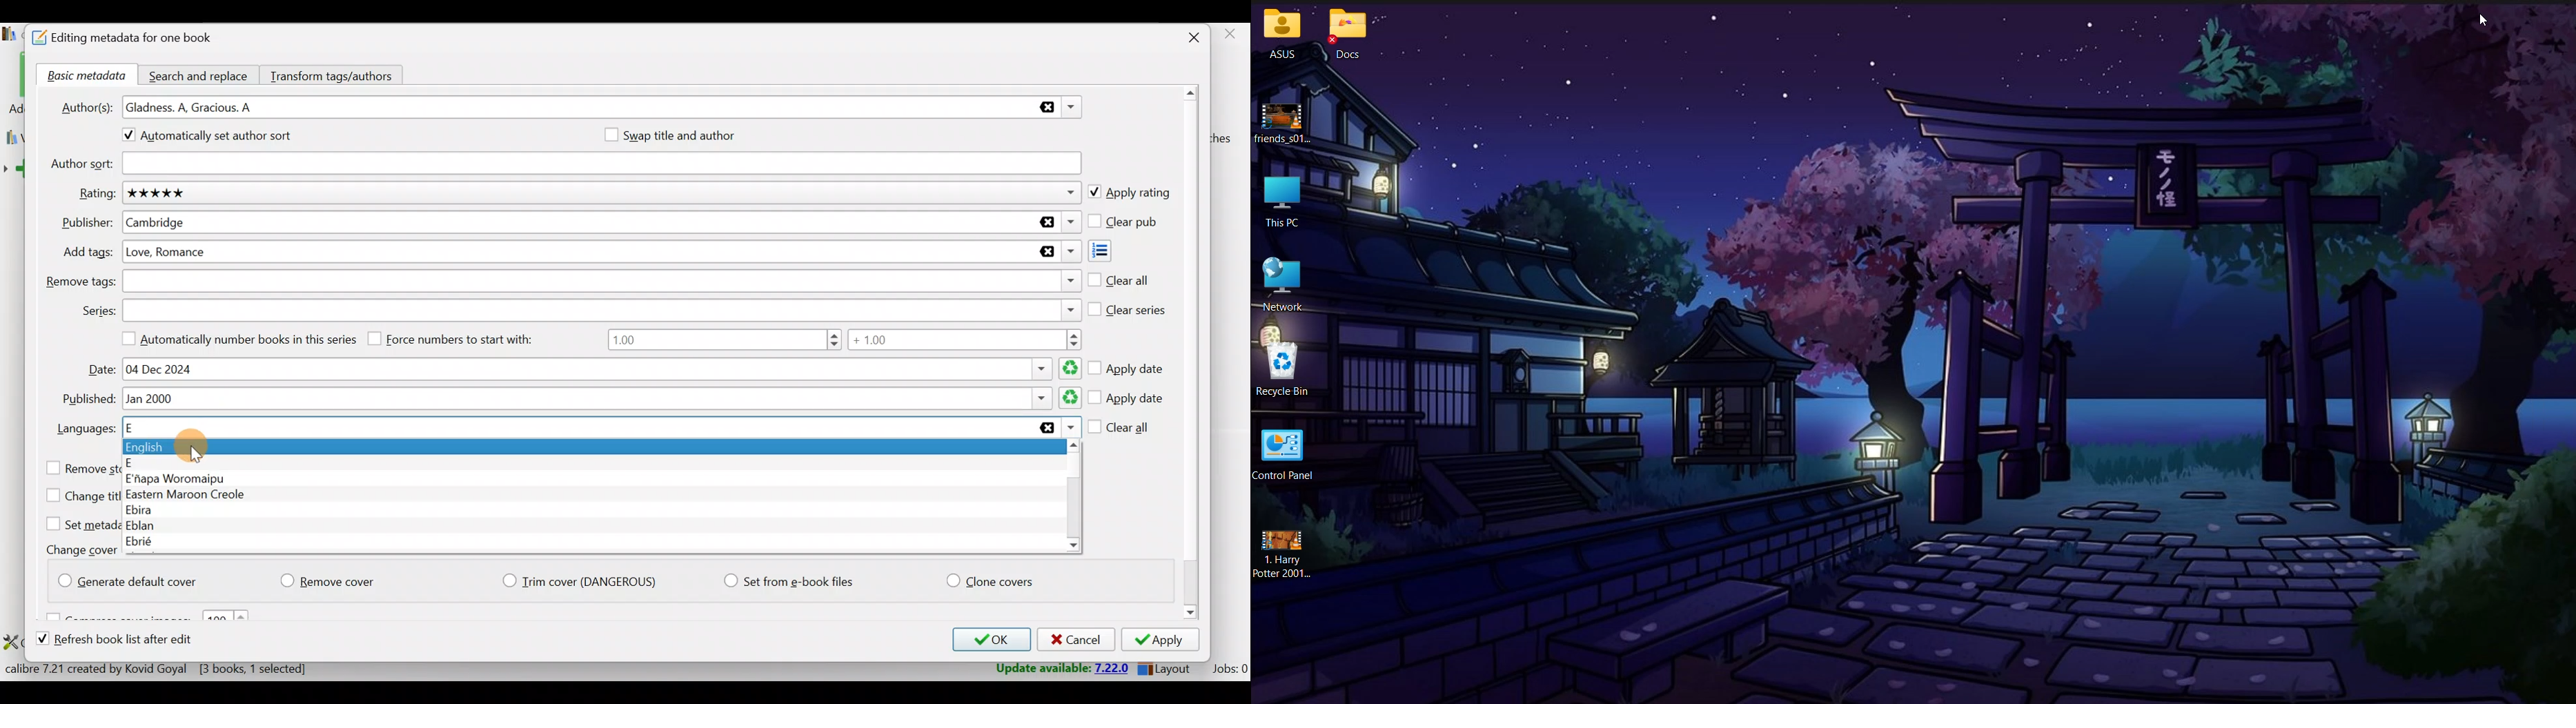 This screenshot has height=728, width=2576. What do you see at coordinates (694, 135) in the screenshot?
I see `Swap title and author` at bounding box center [694, 135].